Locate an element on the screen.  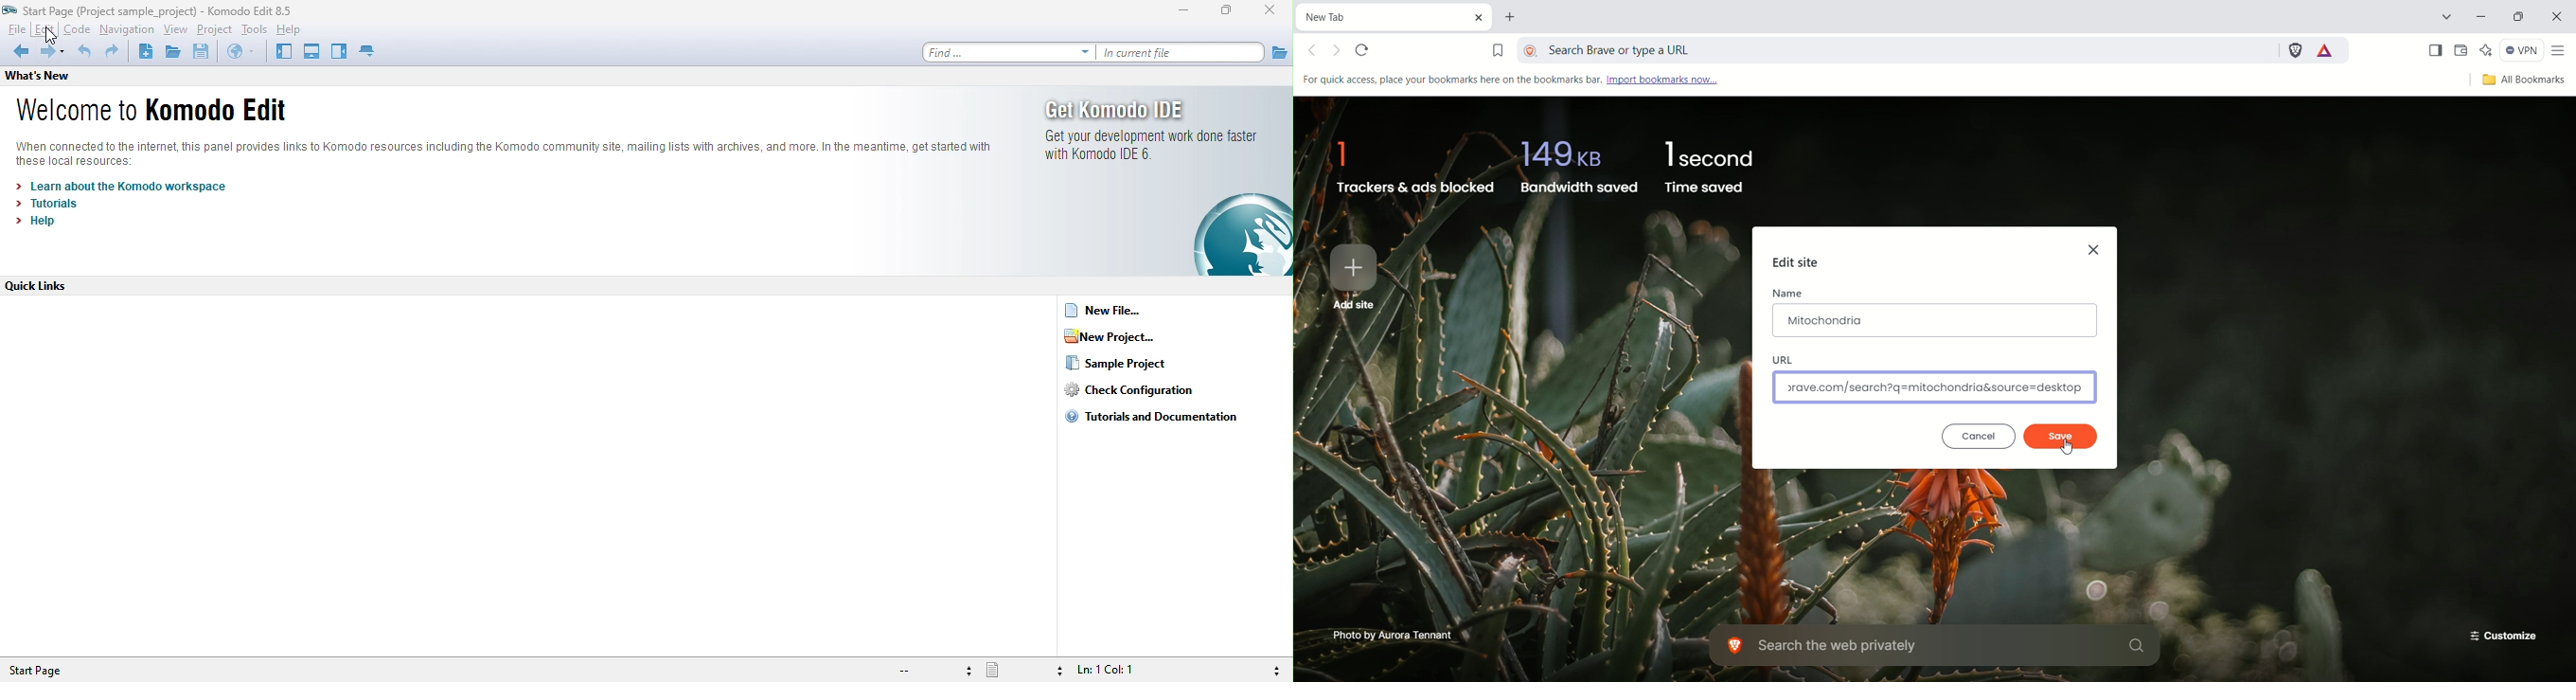
right pane is located at coordinates (340, 52).